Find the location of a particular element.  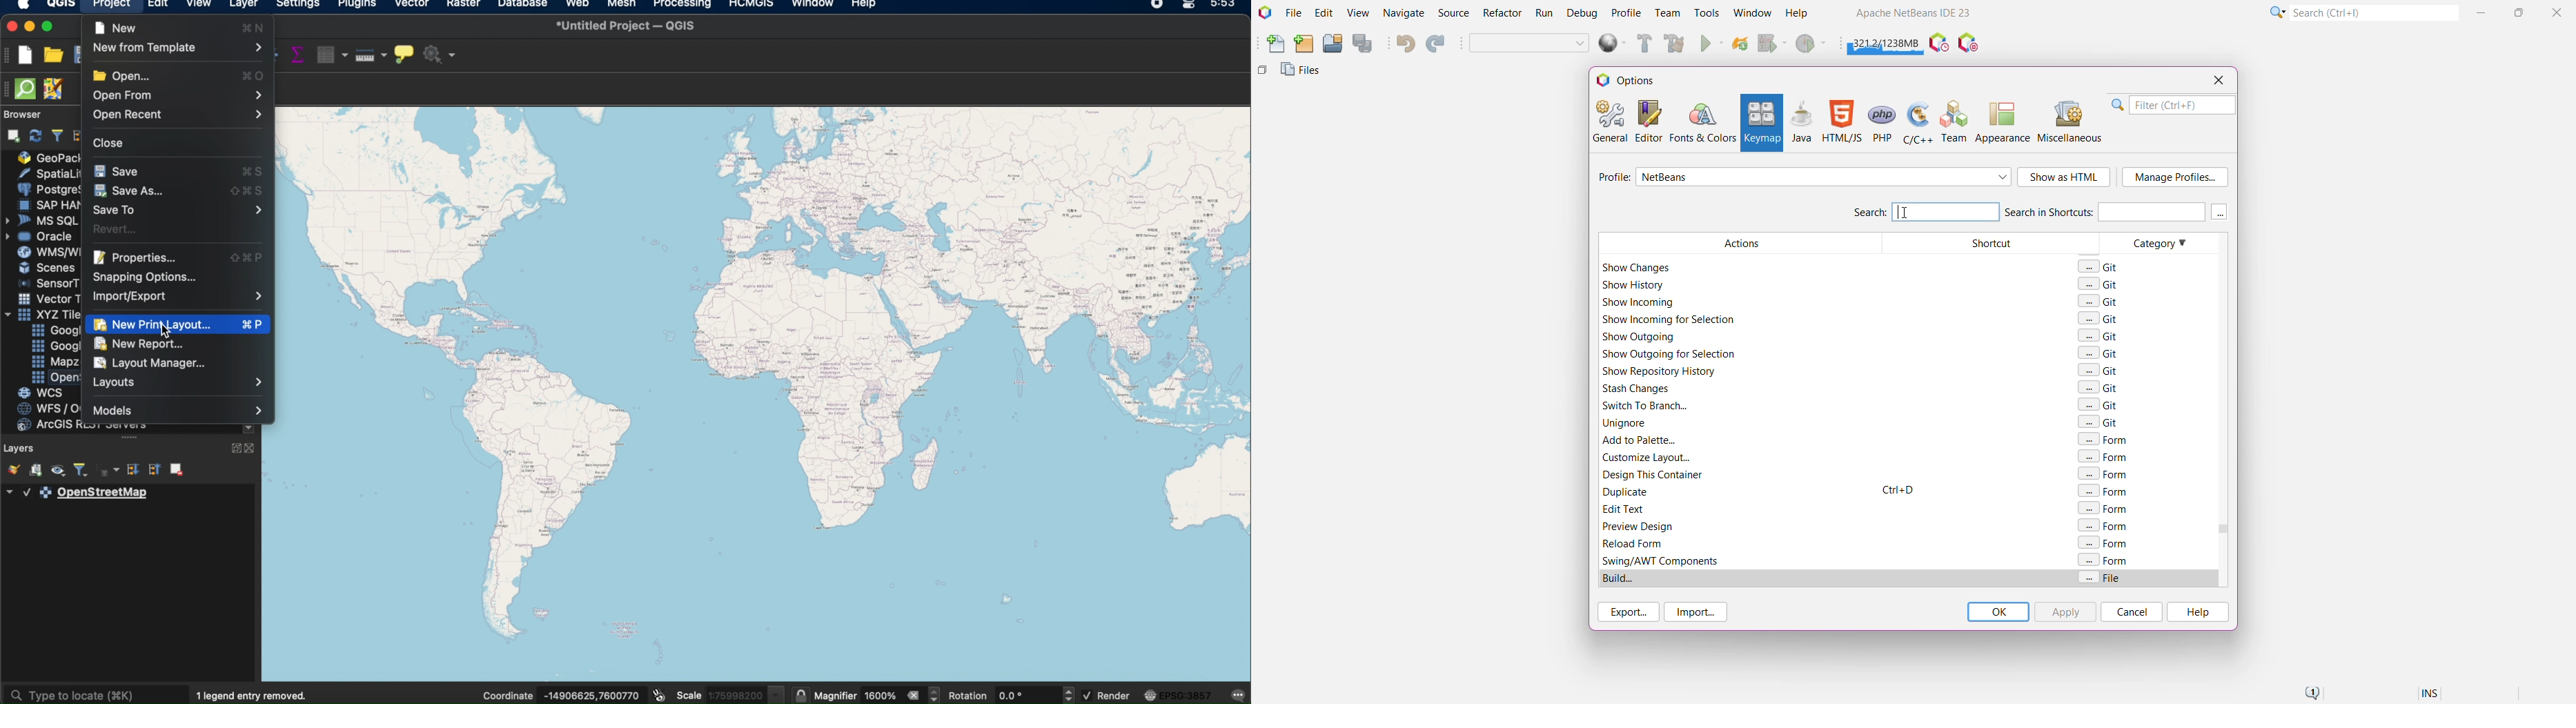

open street map is located at coordinates (765, 394).